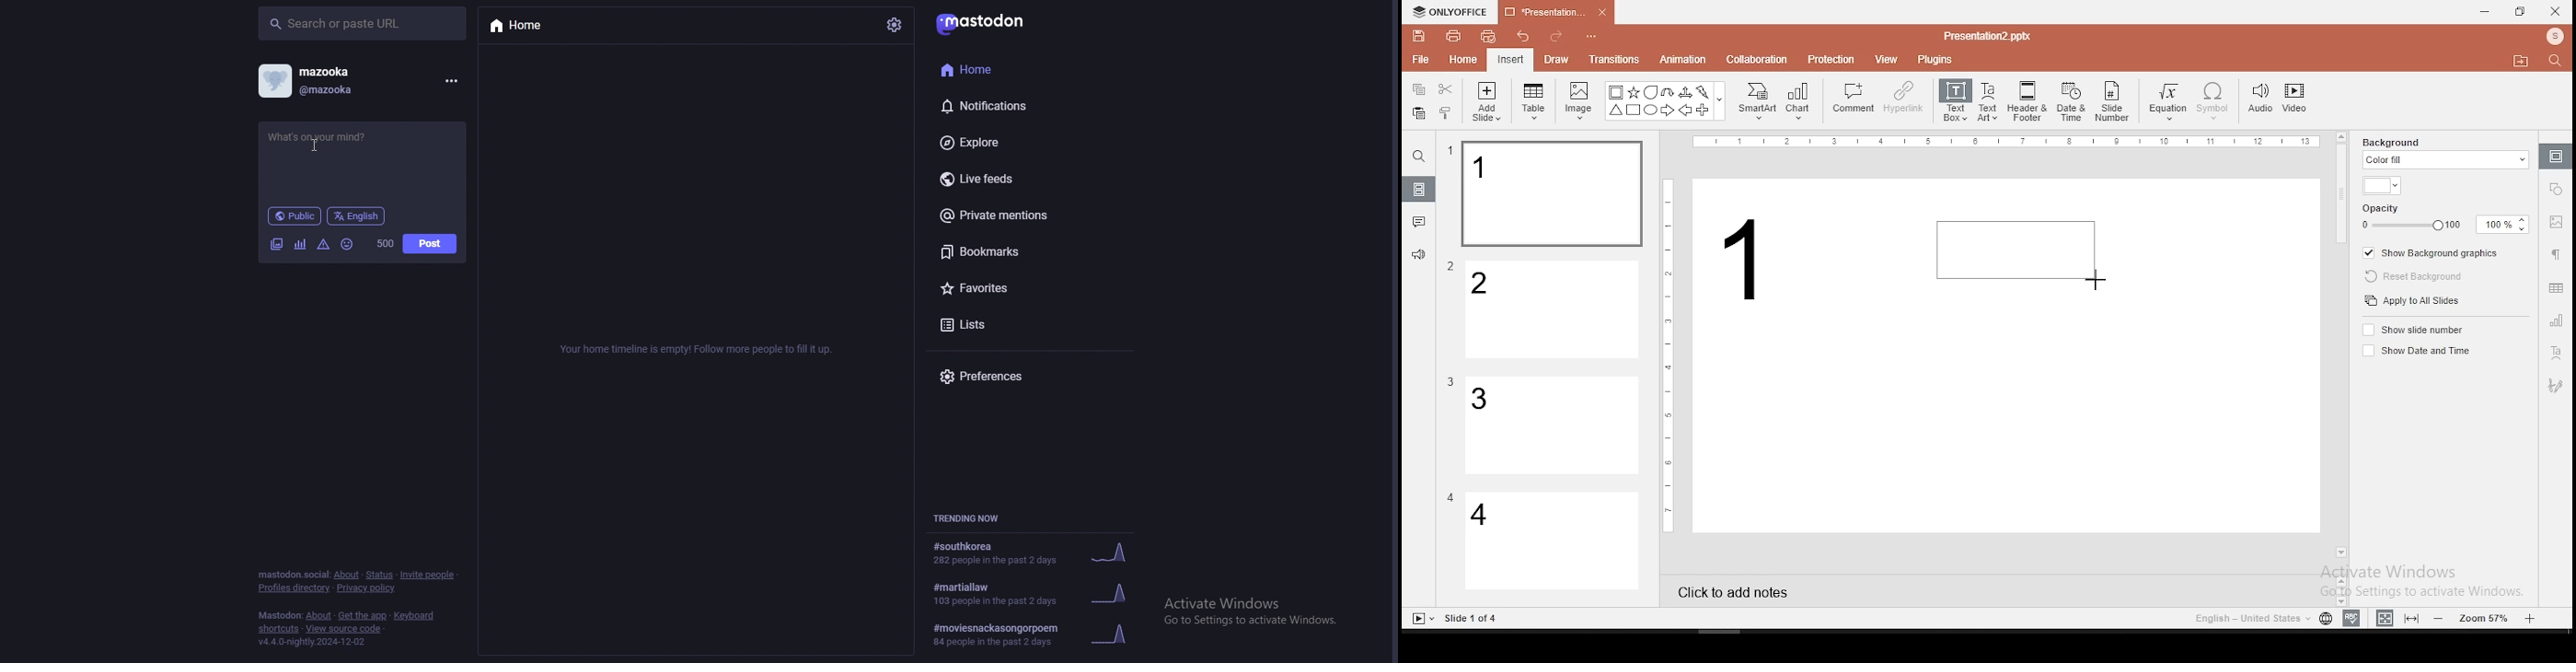  I want to click on trending now, so click(976, 518).